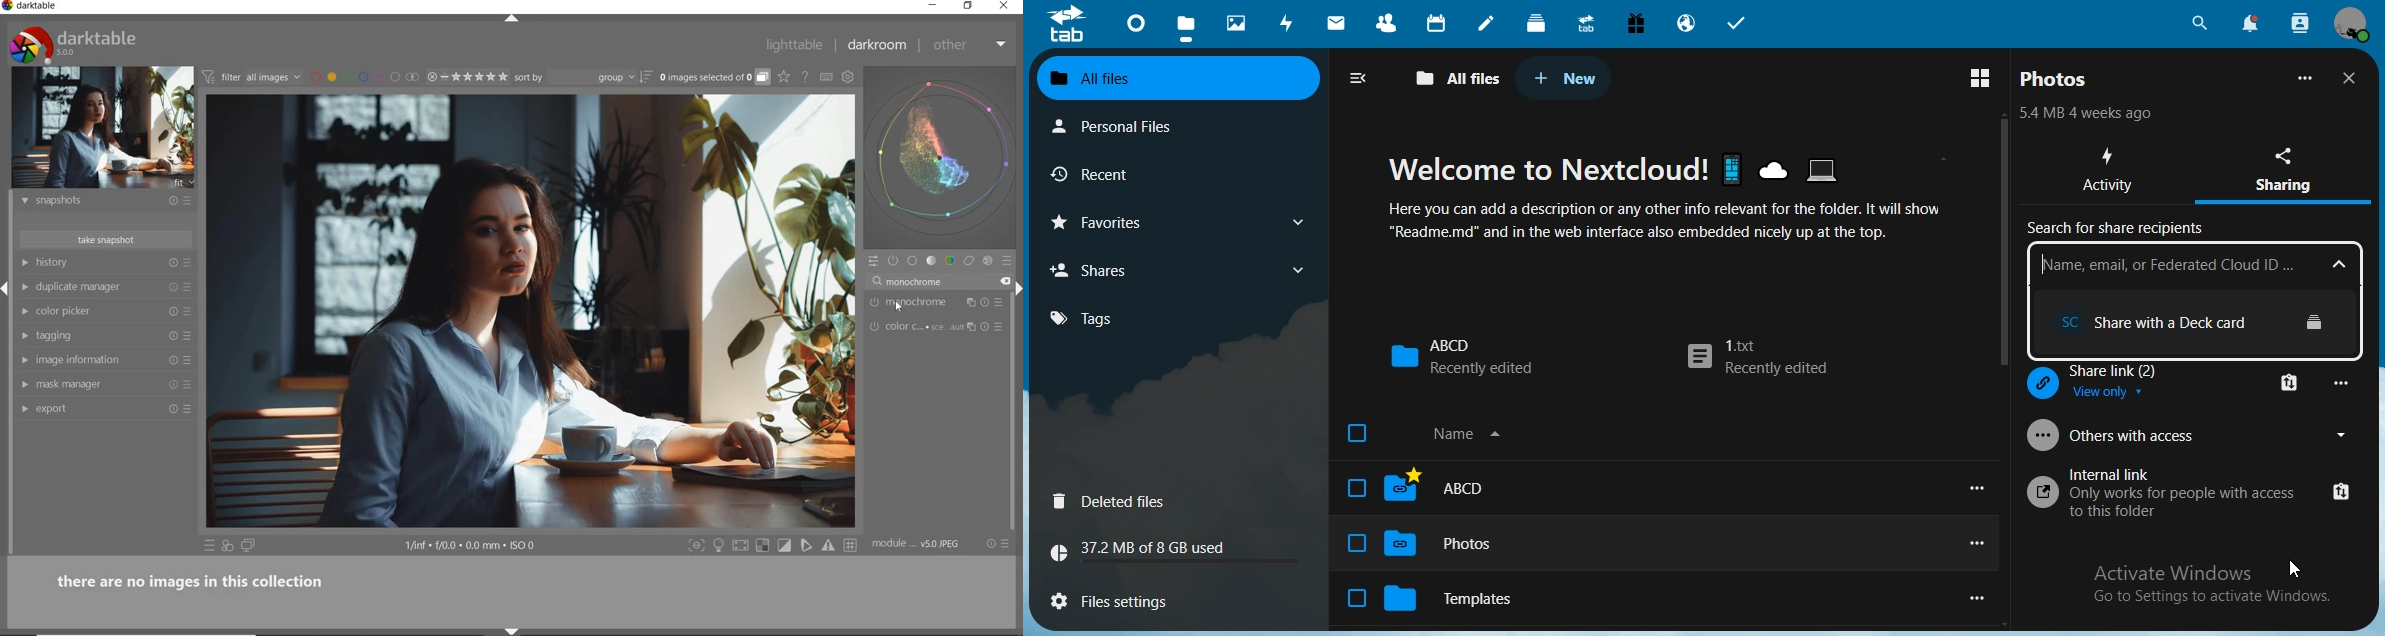 The image size is (2408, 644). What do you see at coordinates (1066, 23) in the screenshot?
I see `icon` at bounding box center [1066, 23].